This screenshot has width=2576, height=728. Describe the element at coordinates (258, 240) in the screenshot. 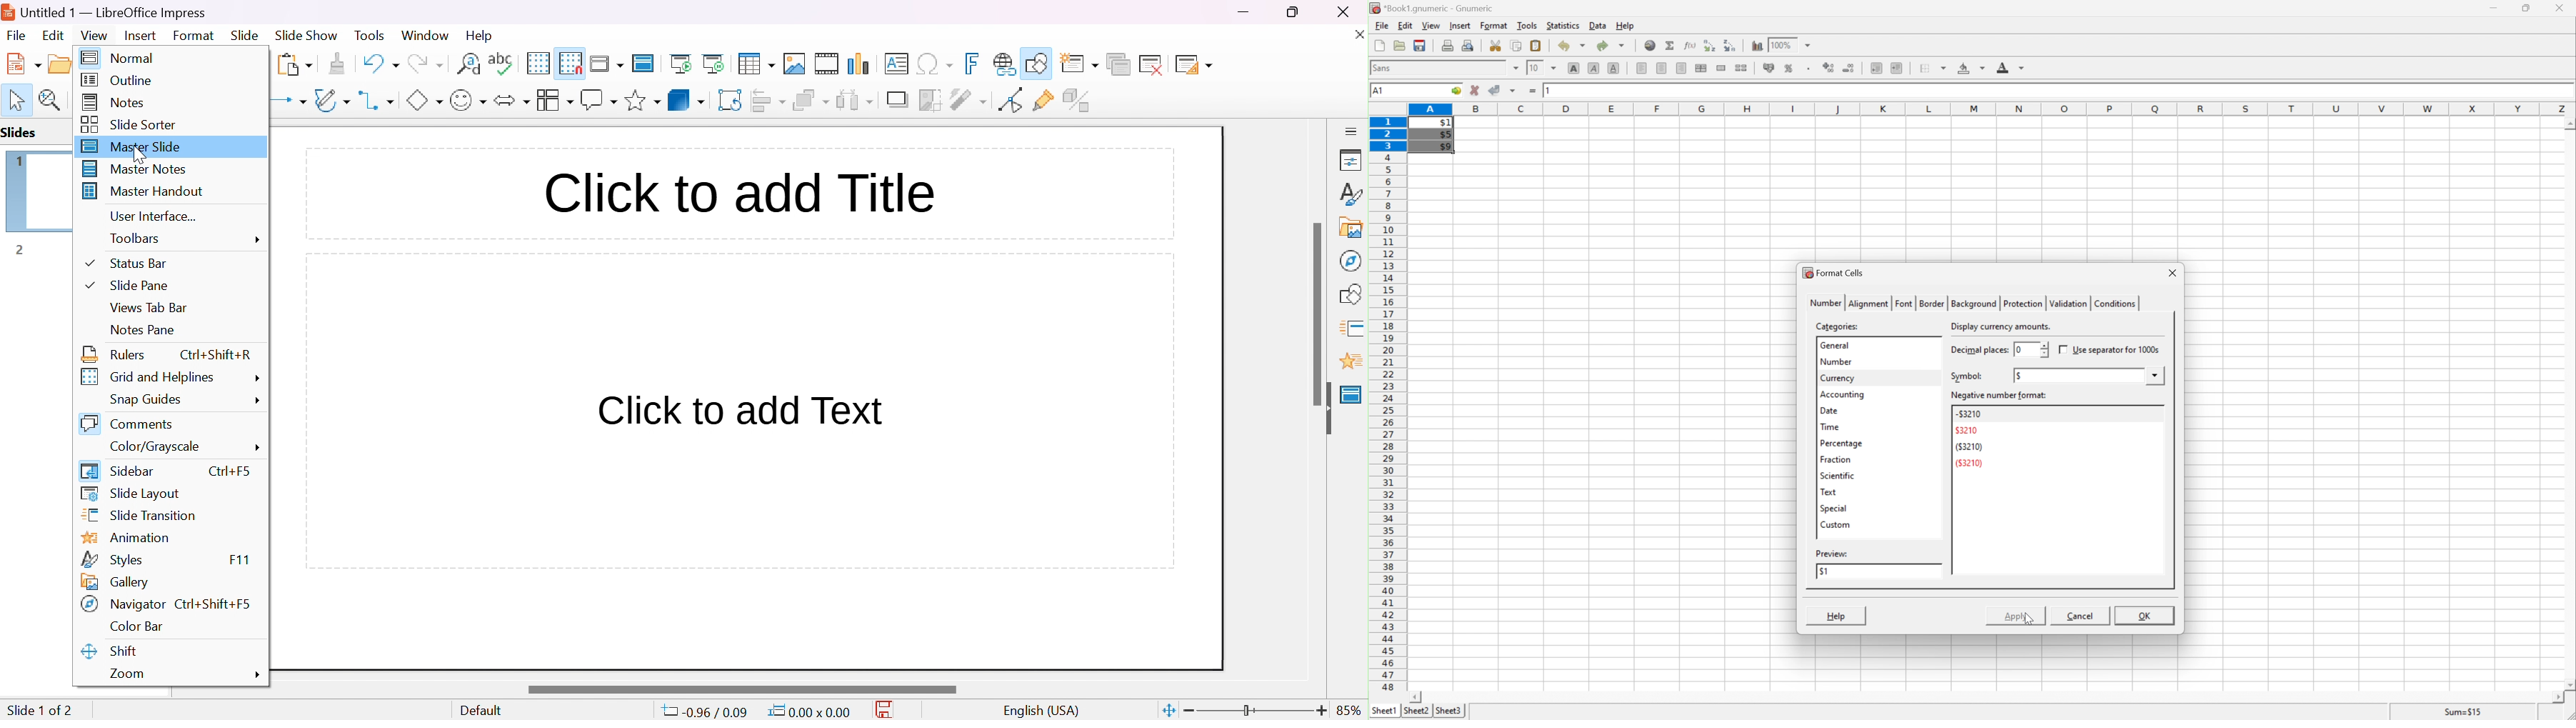

I see `more` at that location.